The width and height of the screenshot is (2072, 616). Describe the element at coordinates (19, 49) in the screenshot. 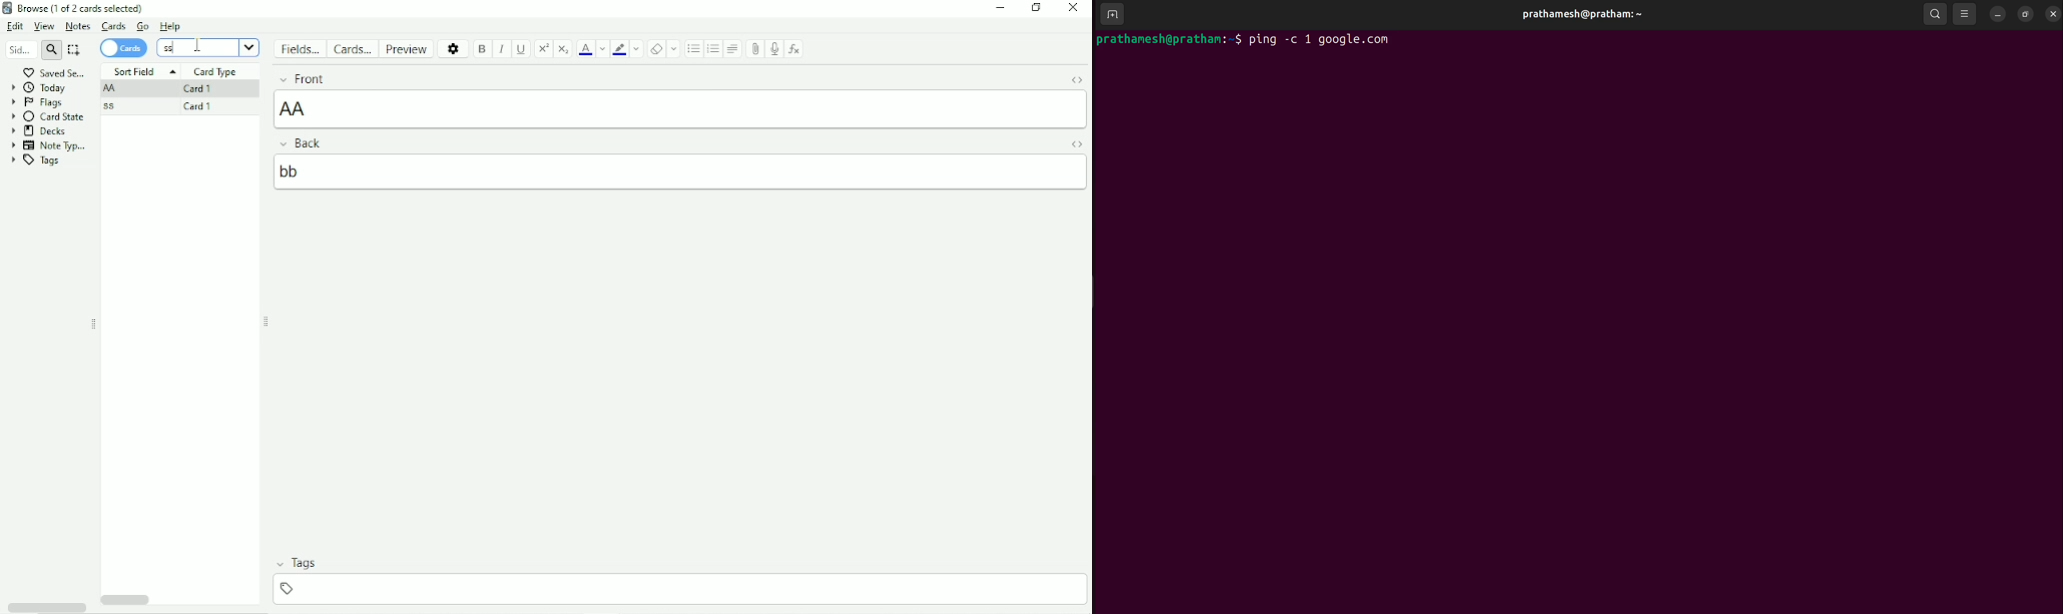

I see `search sidebar` at that location.